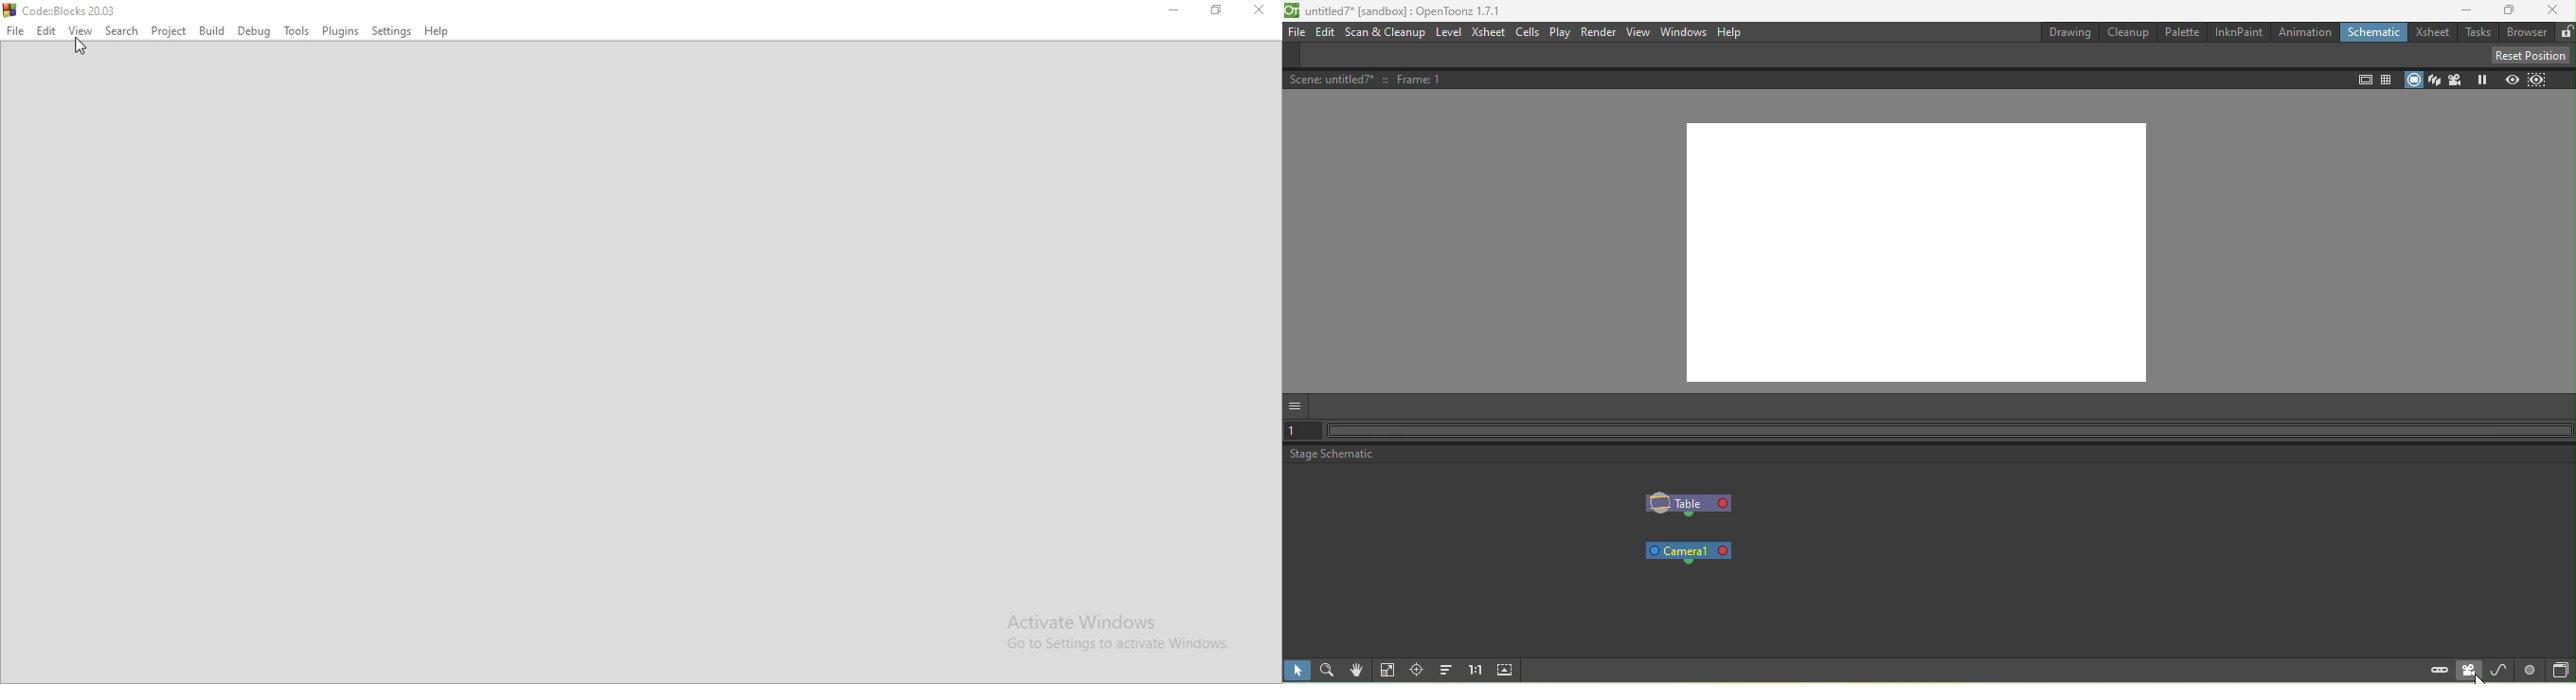 Image resolution: width=2576 pixels, height=700 pixels. I want to click on Tools , so click(294, 31).